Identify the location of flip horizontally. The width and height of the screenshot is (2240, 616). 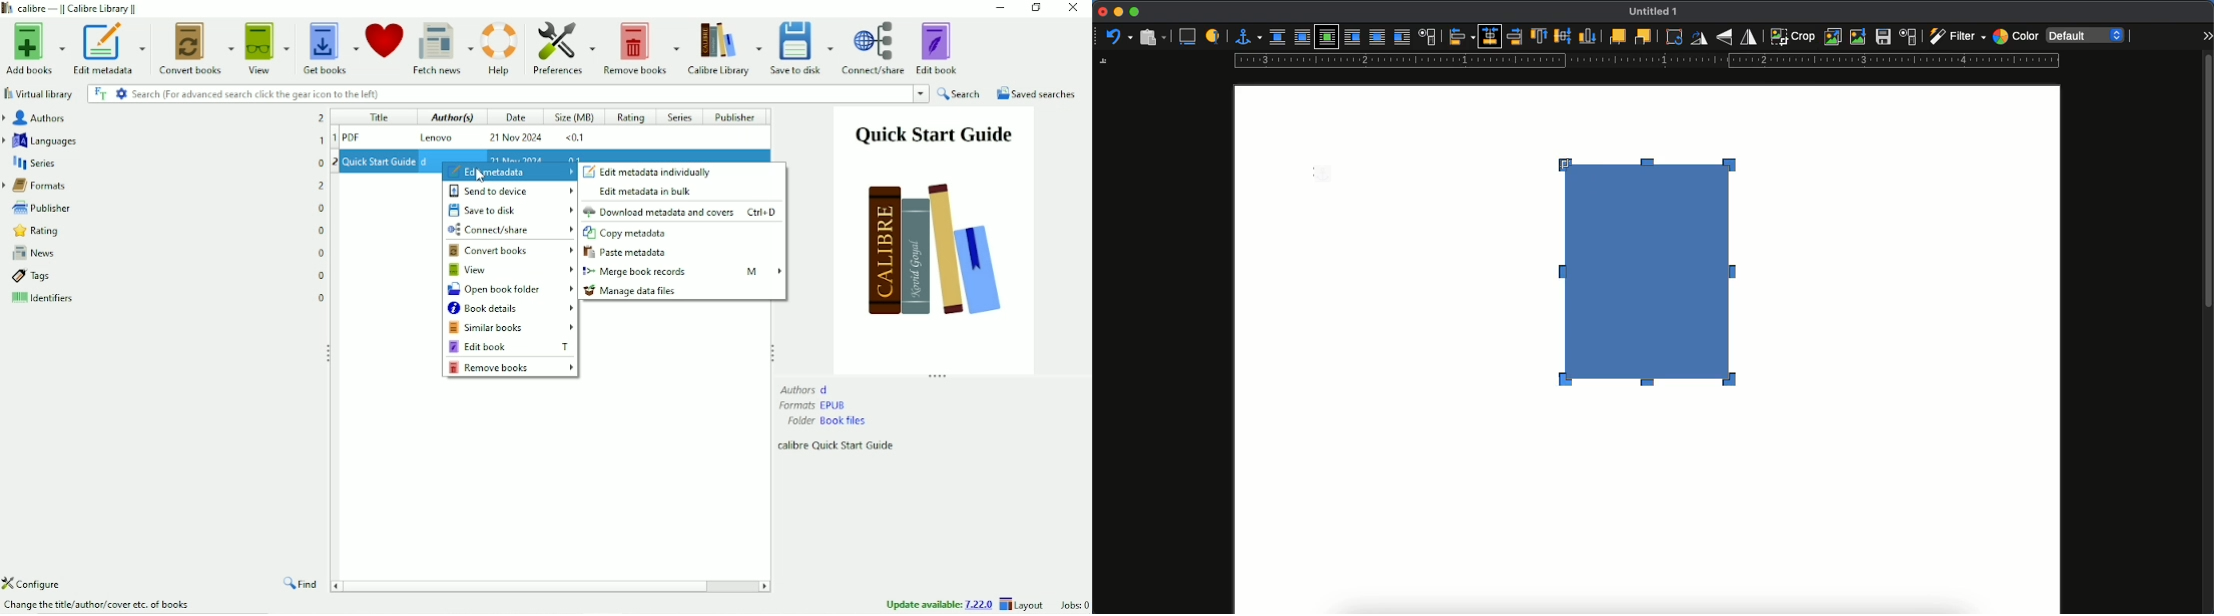
(1750, 36).